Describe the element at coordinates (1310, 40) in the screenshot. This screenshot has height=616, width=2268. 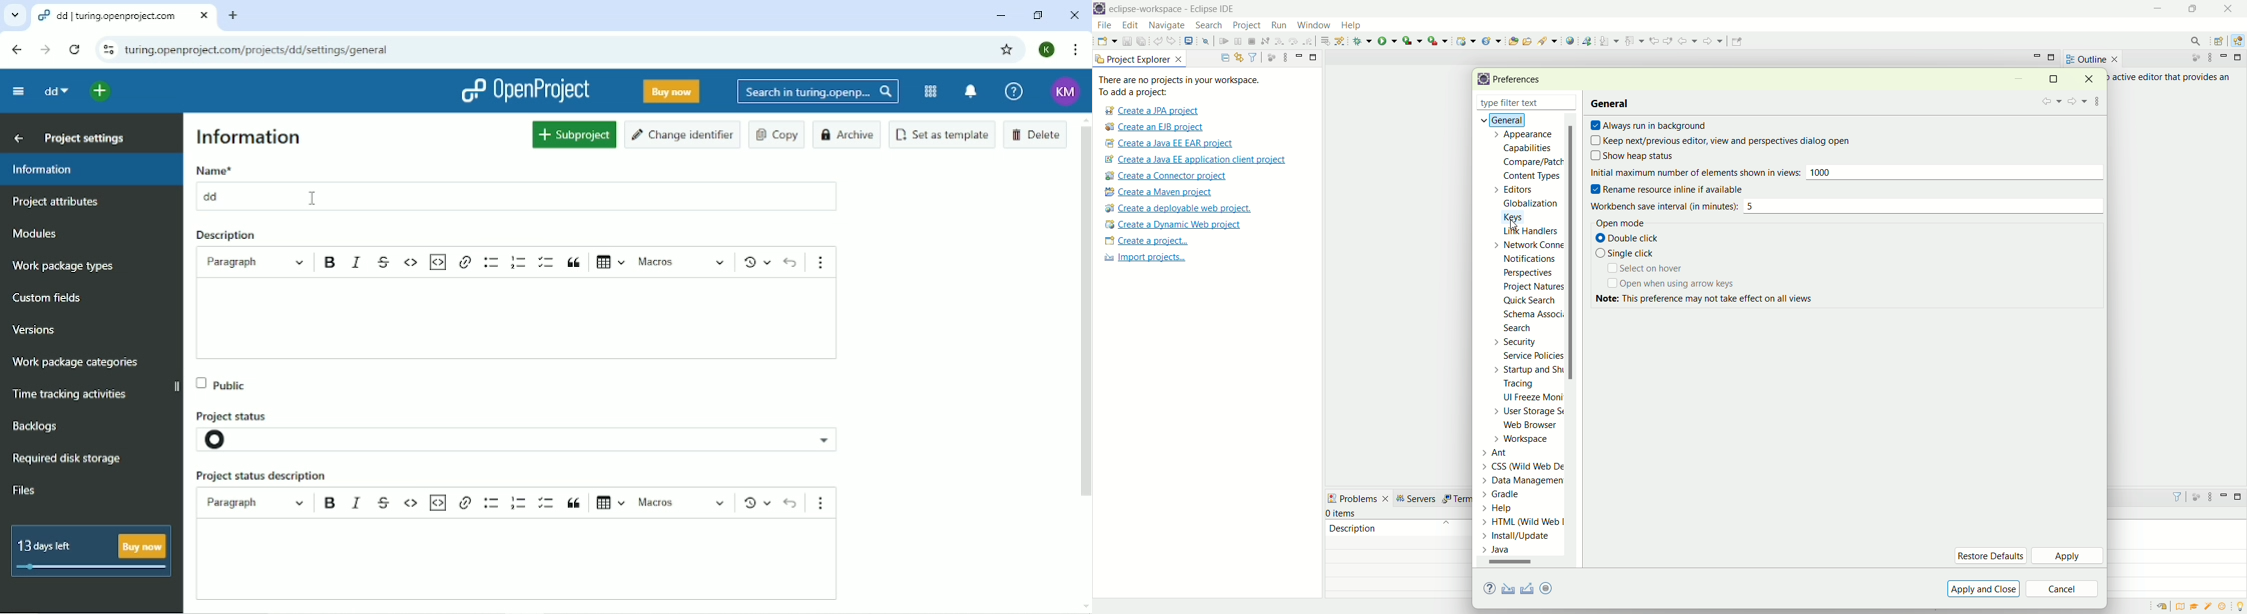
I see `step return` at that location.